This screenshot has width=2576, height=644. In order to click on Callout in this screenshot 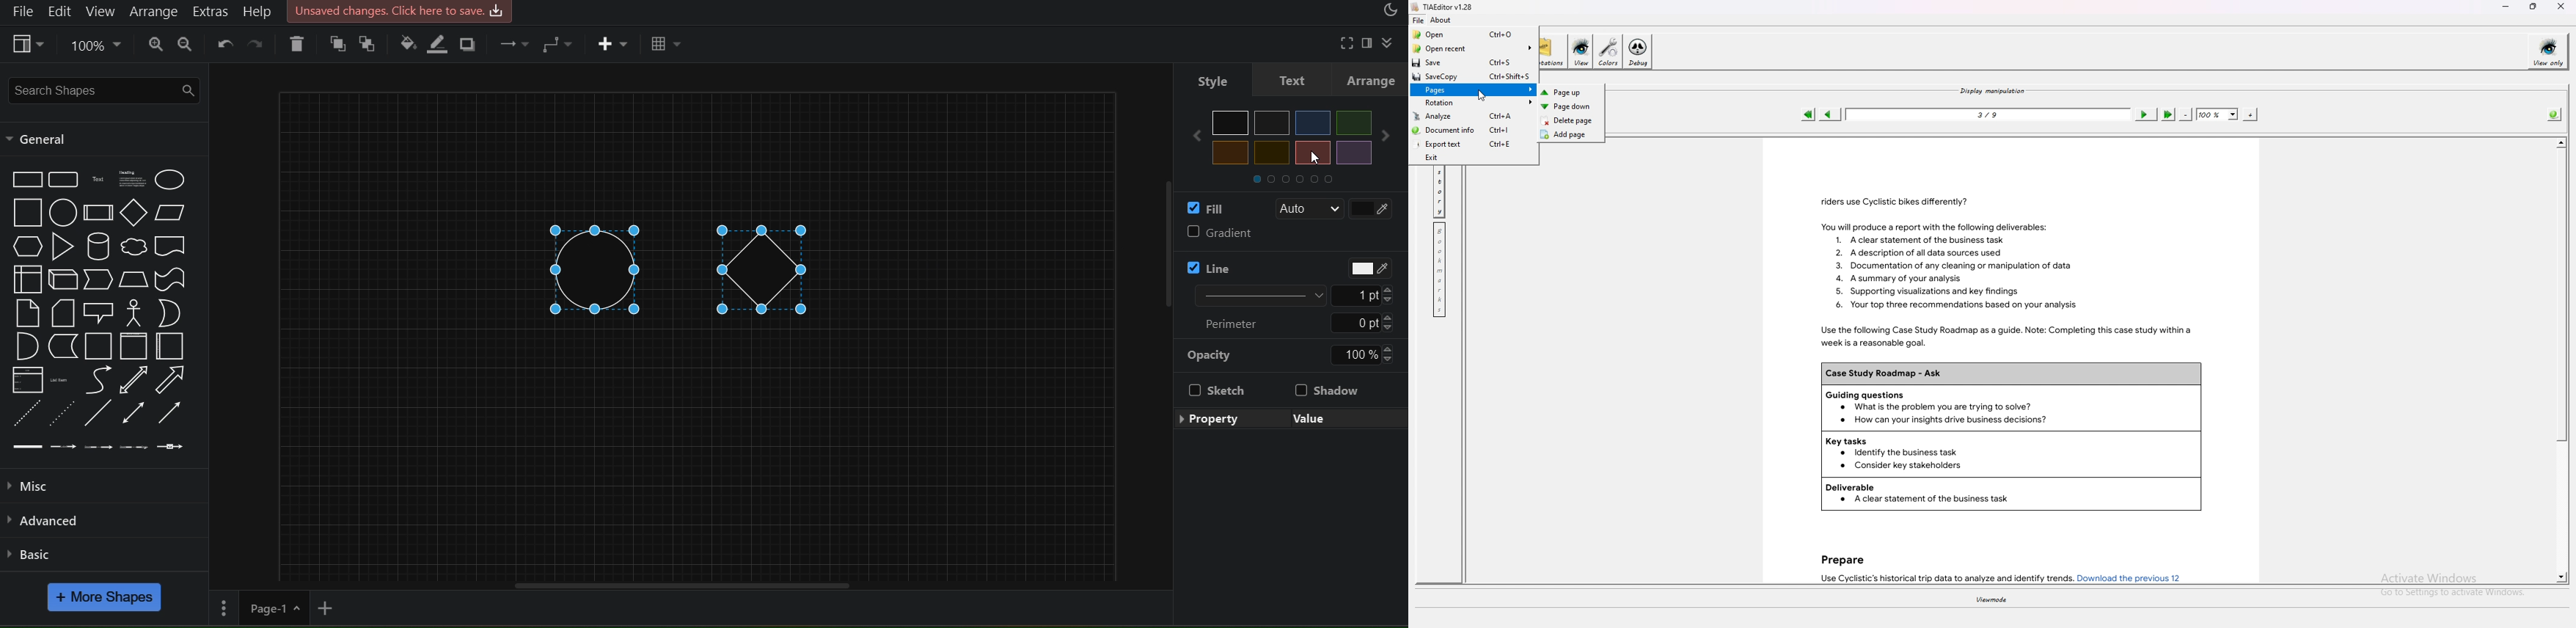, I will do `click(99, 313)`.